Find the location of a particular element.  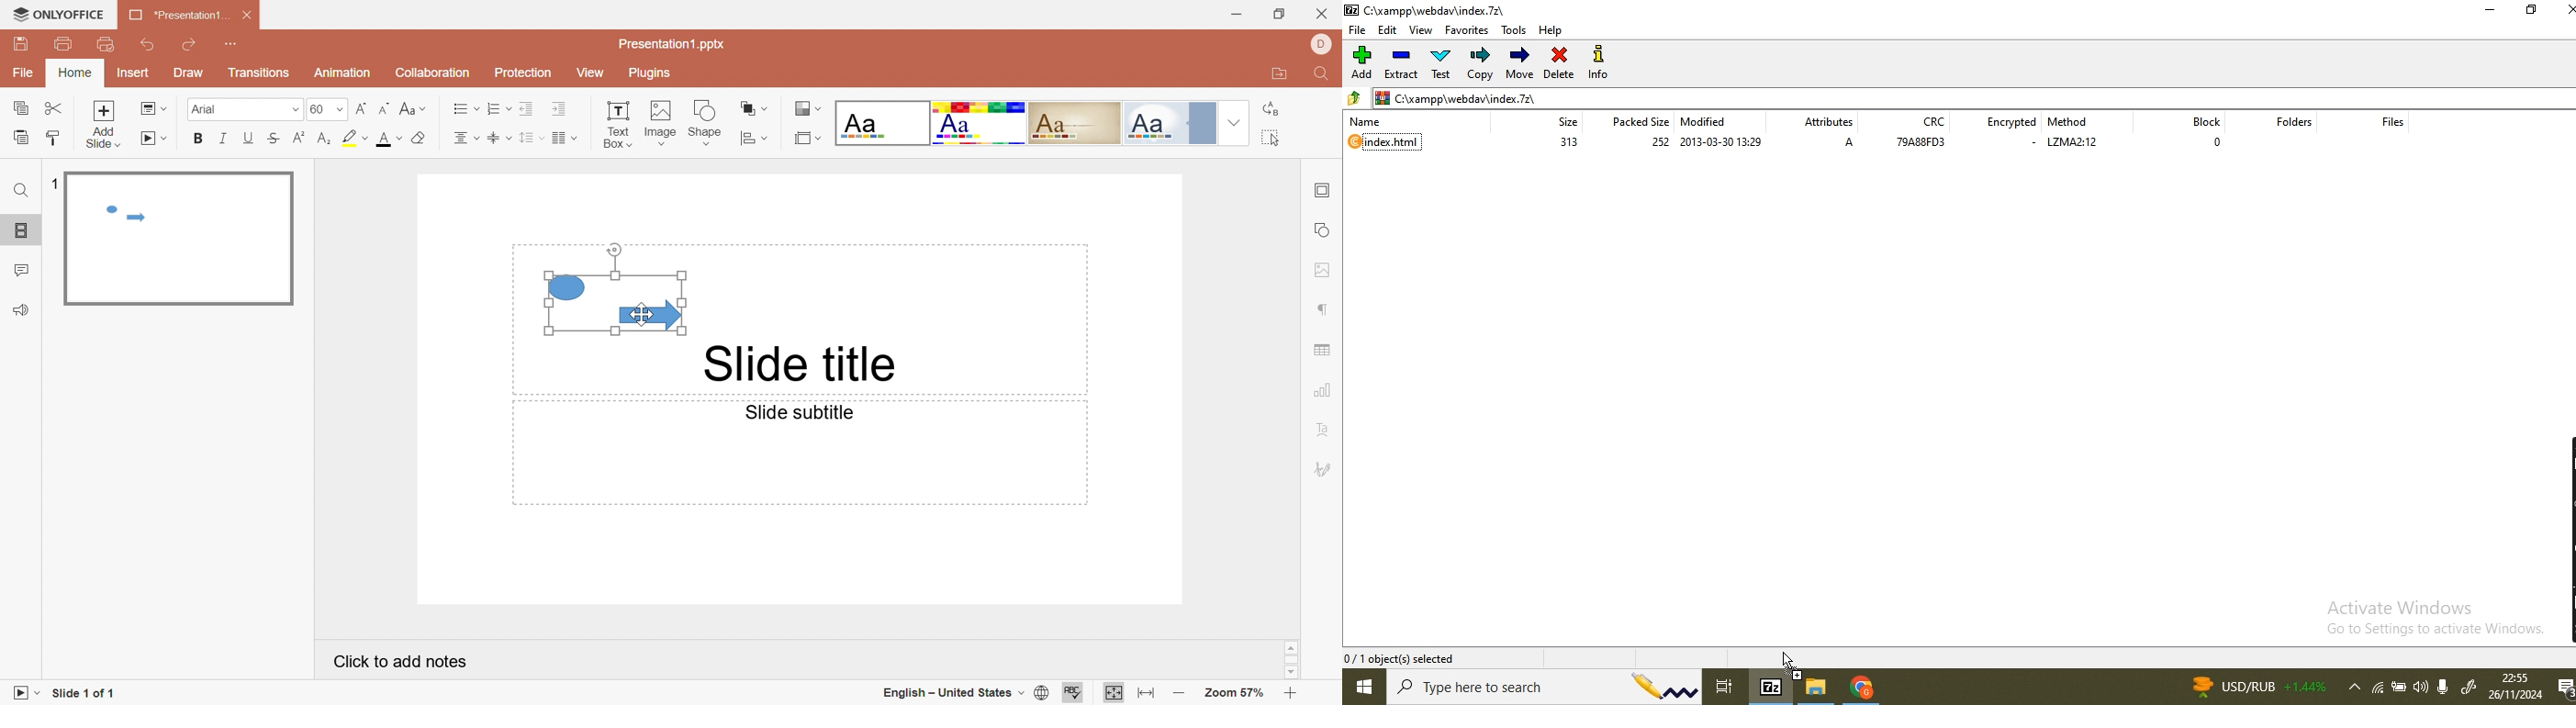

Clear is located at coordinates (420, 138).